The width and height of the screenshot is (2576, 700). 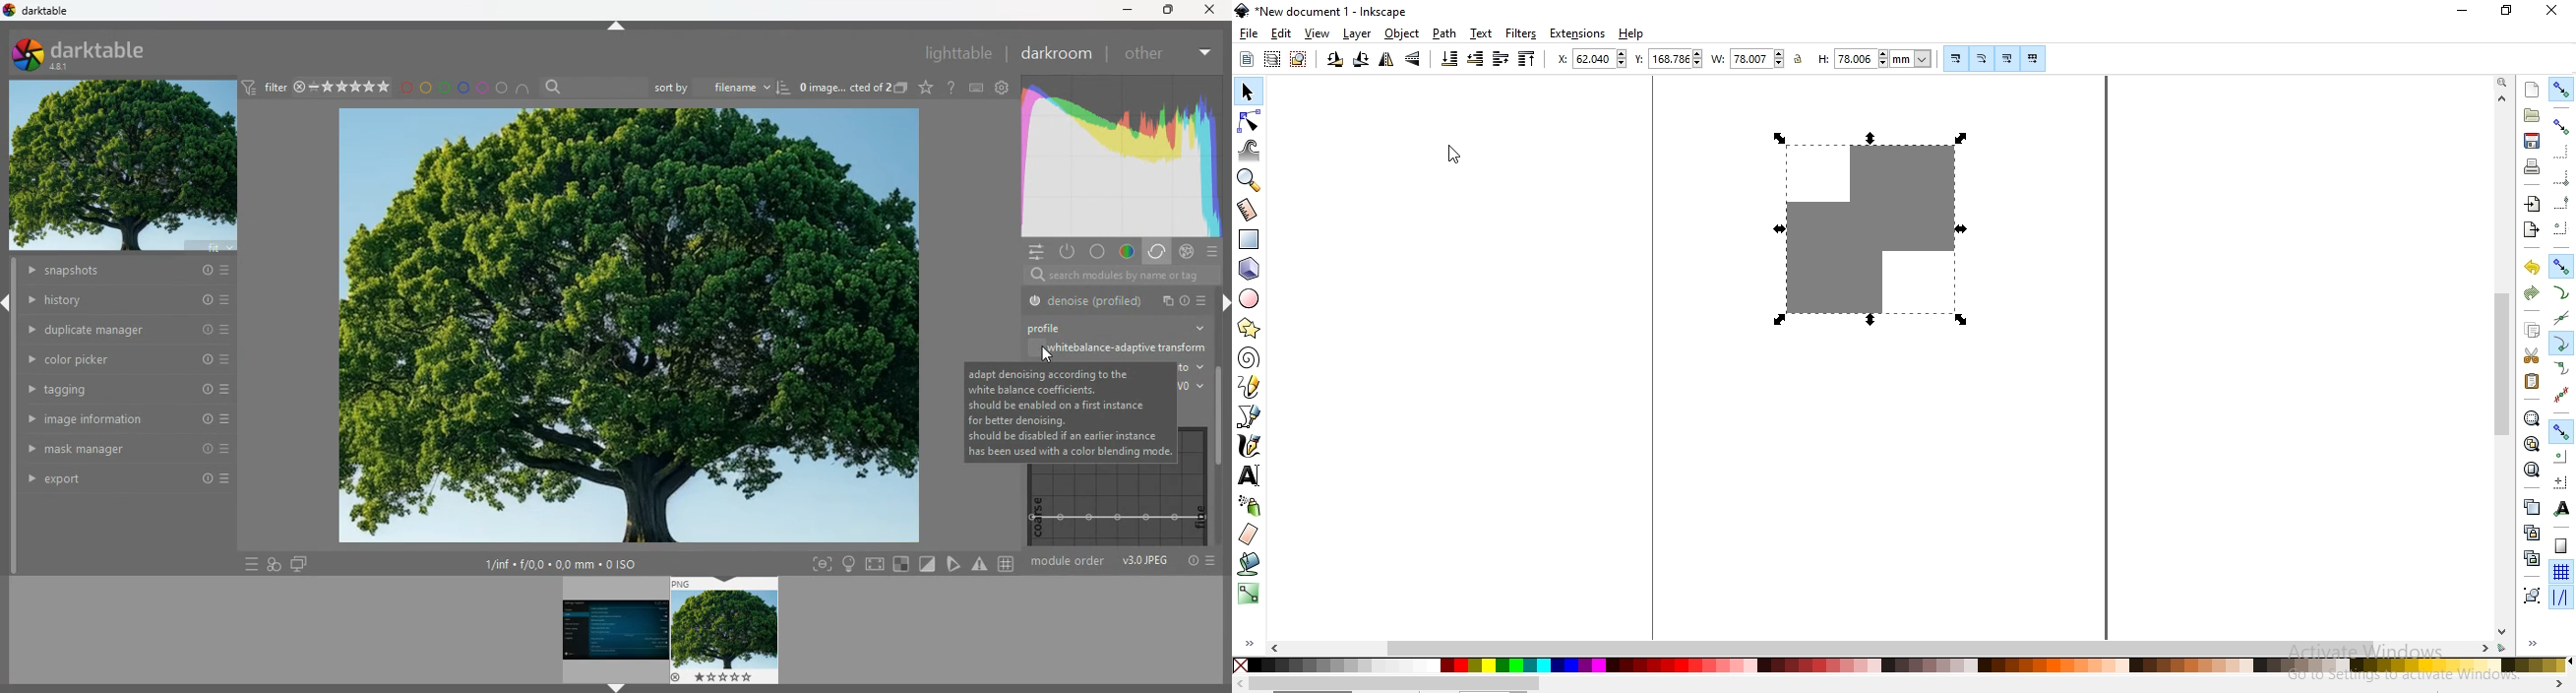 What do you see at coordinates (1877, 58) in the screenshot?
I see `height of selection` at bounding box center [1877, 58].